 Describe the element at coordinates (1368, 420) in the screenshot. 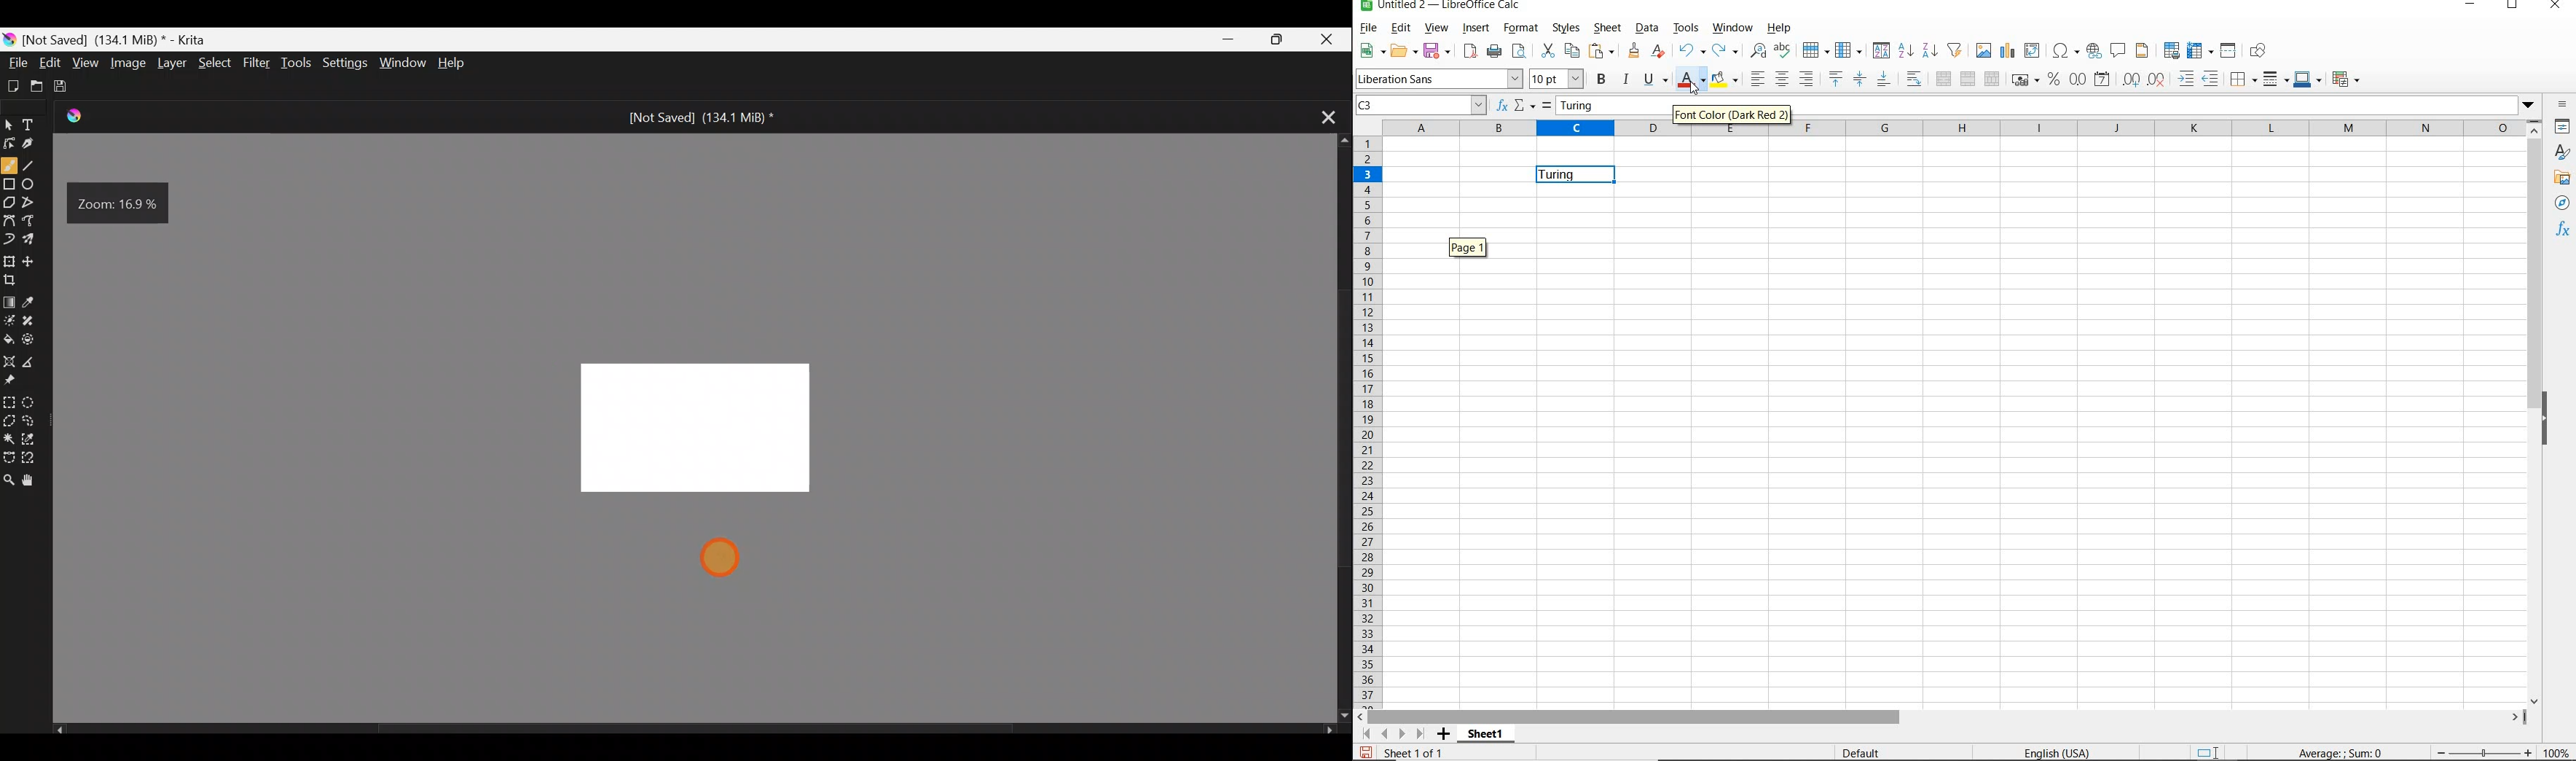

I see `ROWS` at that location.